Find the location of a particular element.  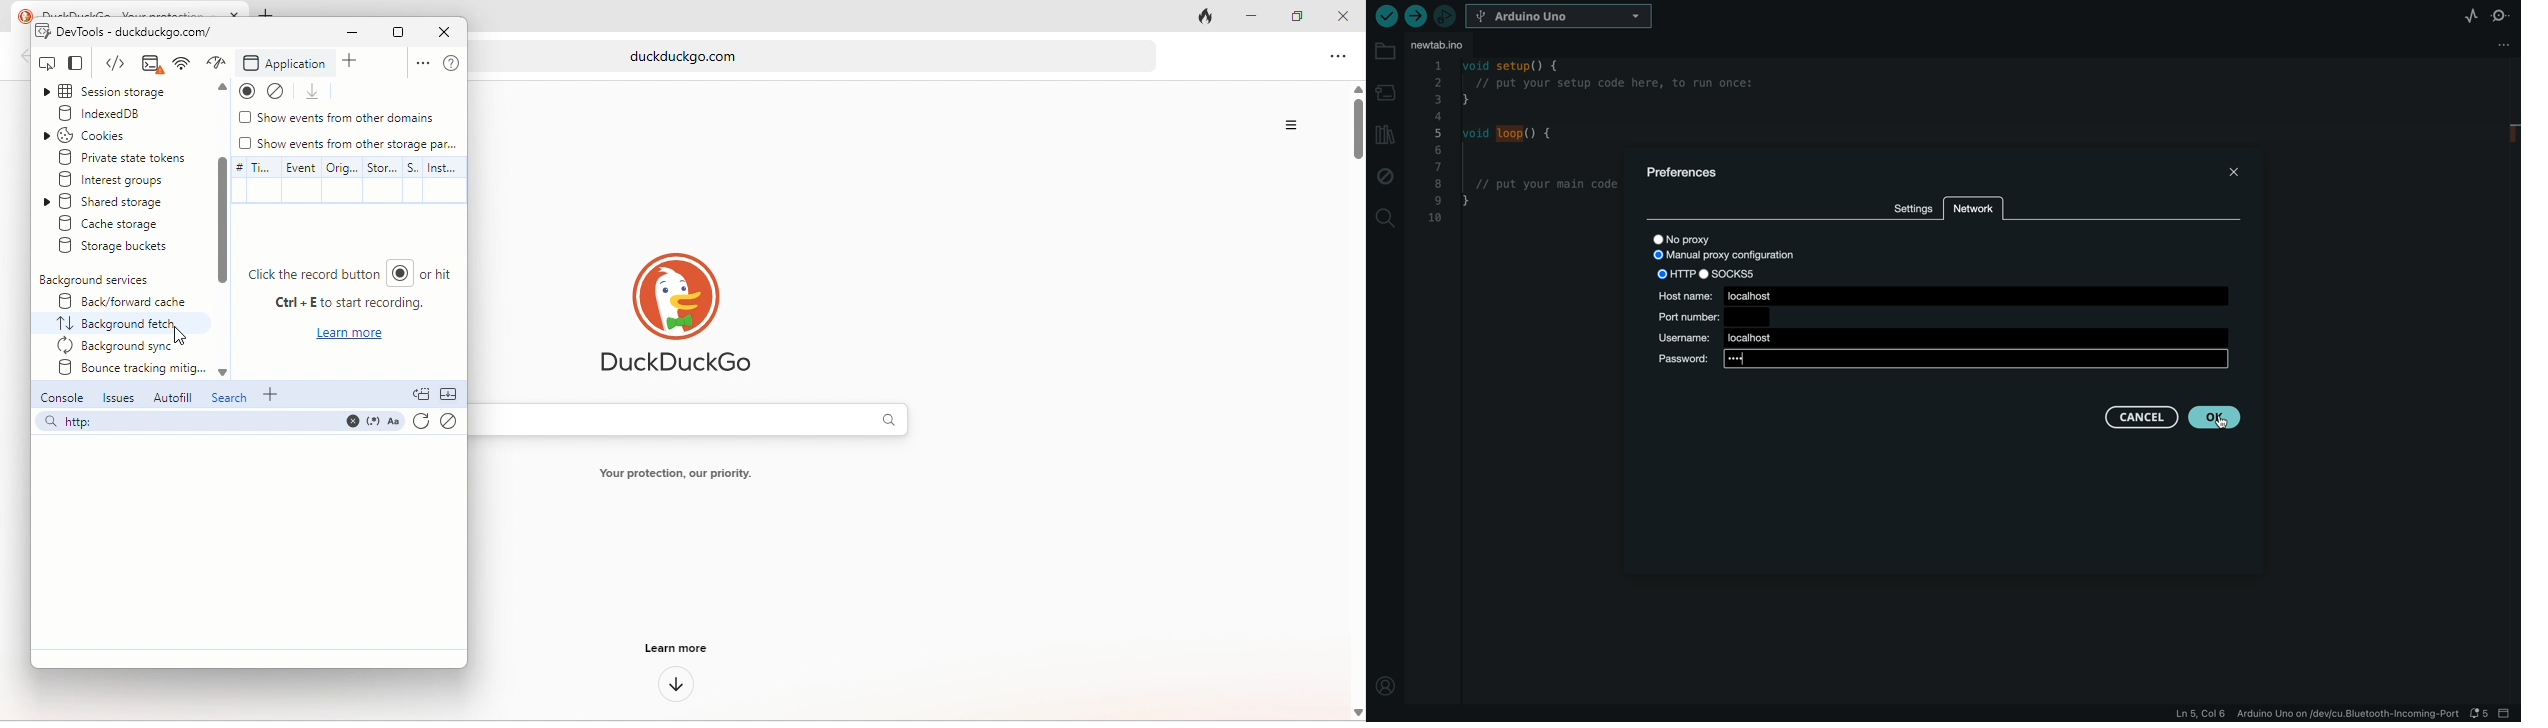

interest groups is located at coordinates (126, 180).